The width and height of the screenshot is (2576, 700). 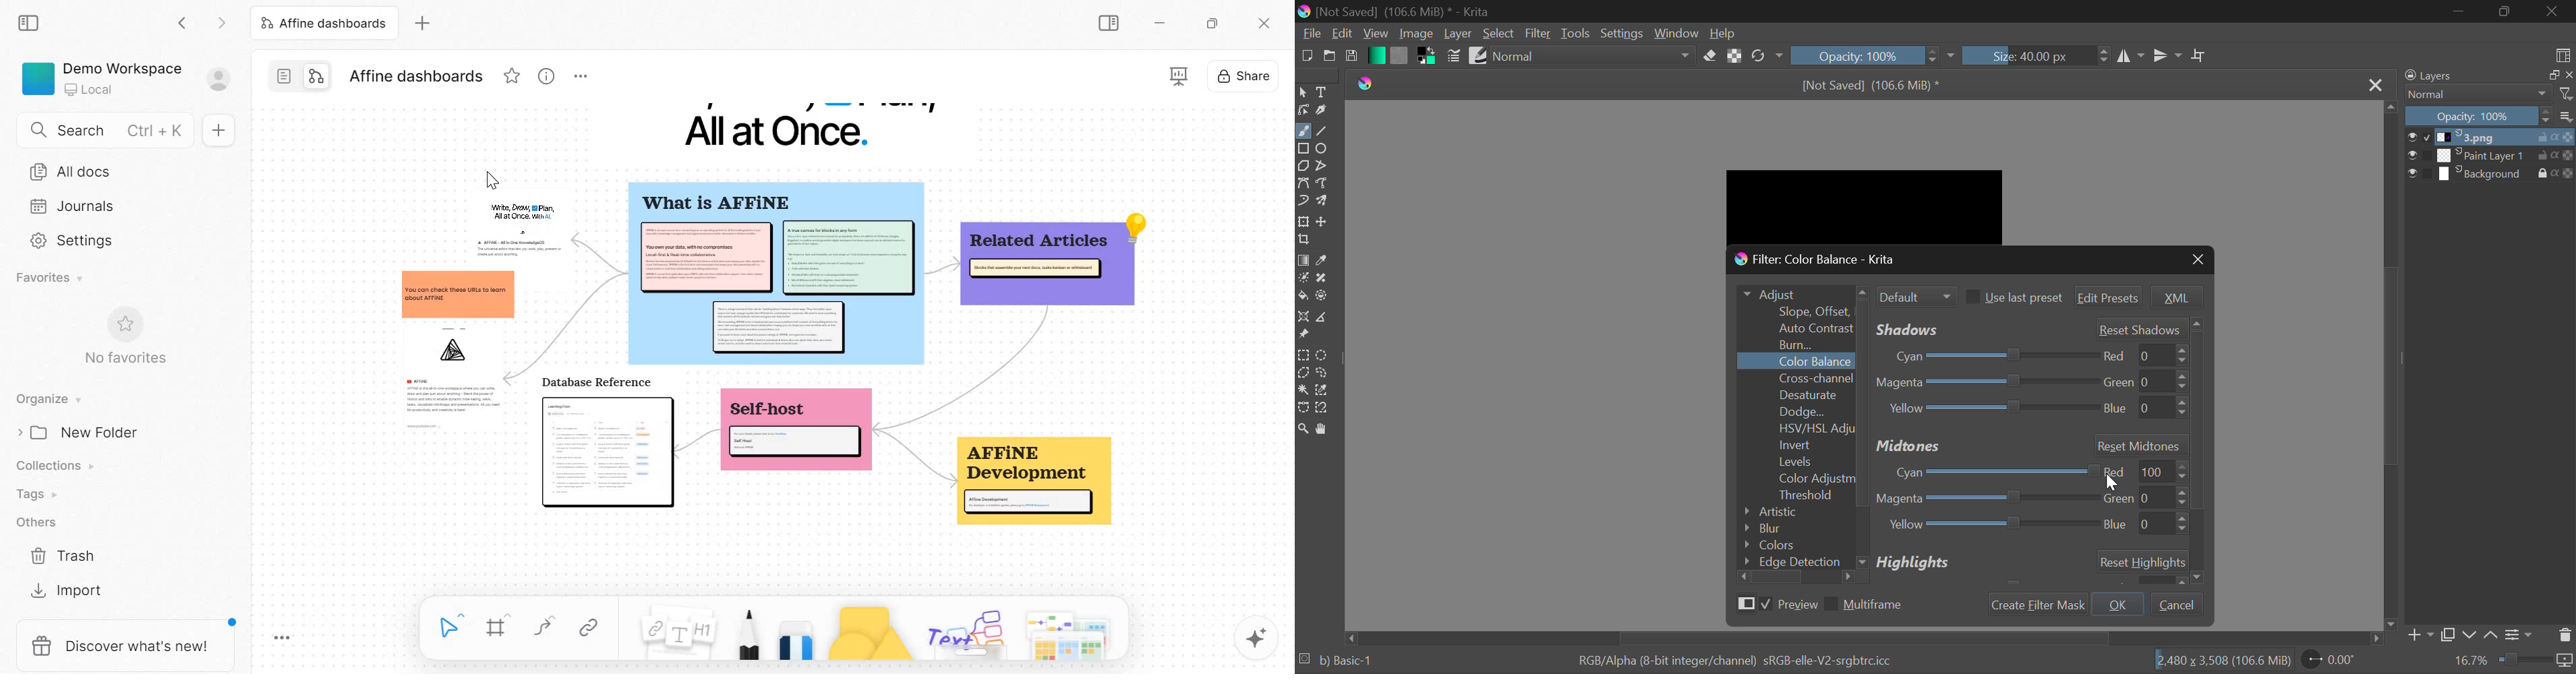 What do you see at coordinates (1985, 383) in the screenshot?
I see `Magenta-Green Slider` at bounding box center [1985, 383].